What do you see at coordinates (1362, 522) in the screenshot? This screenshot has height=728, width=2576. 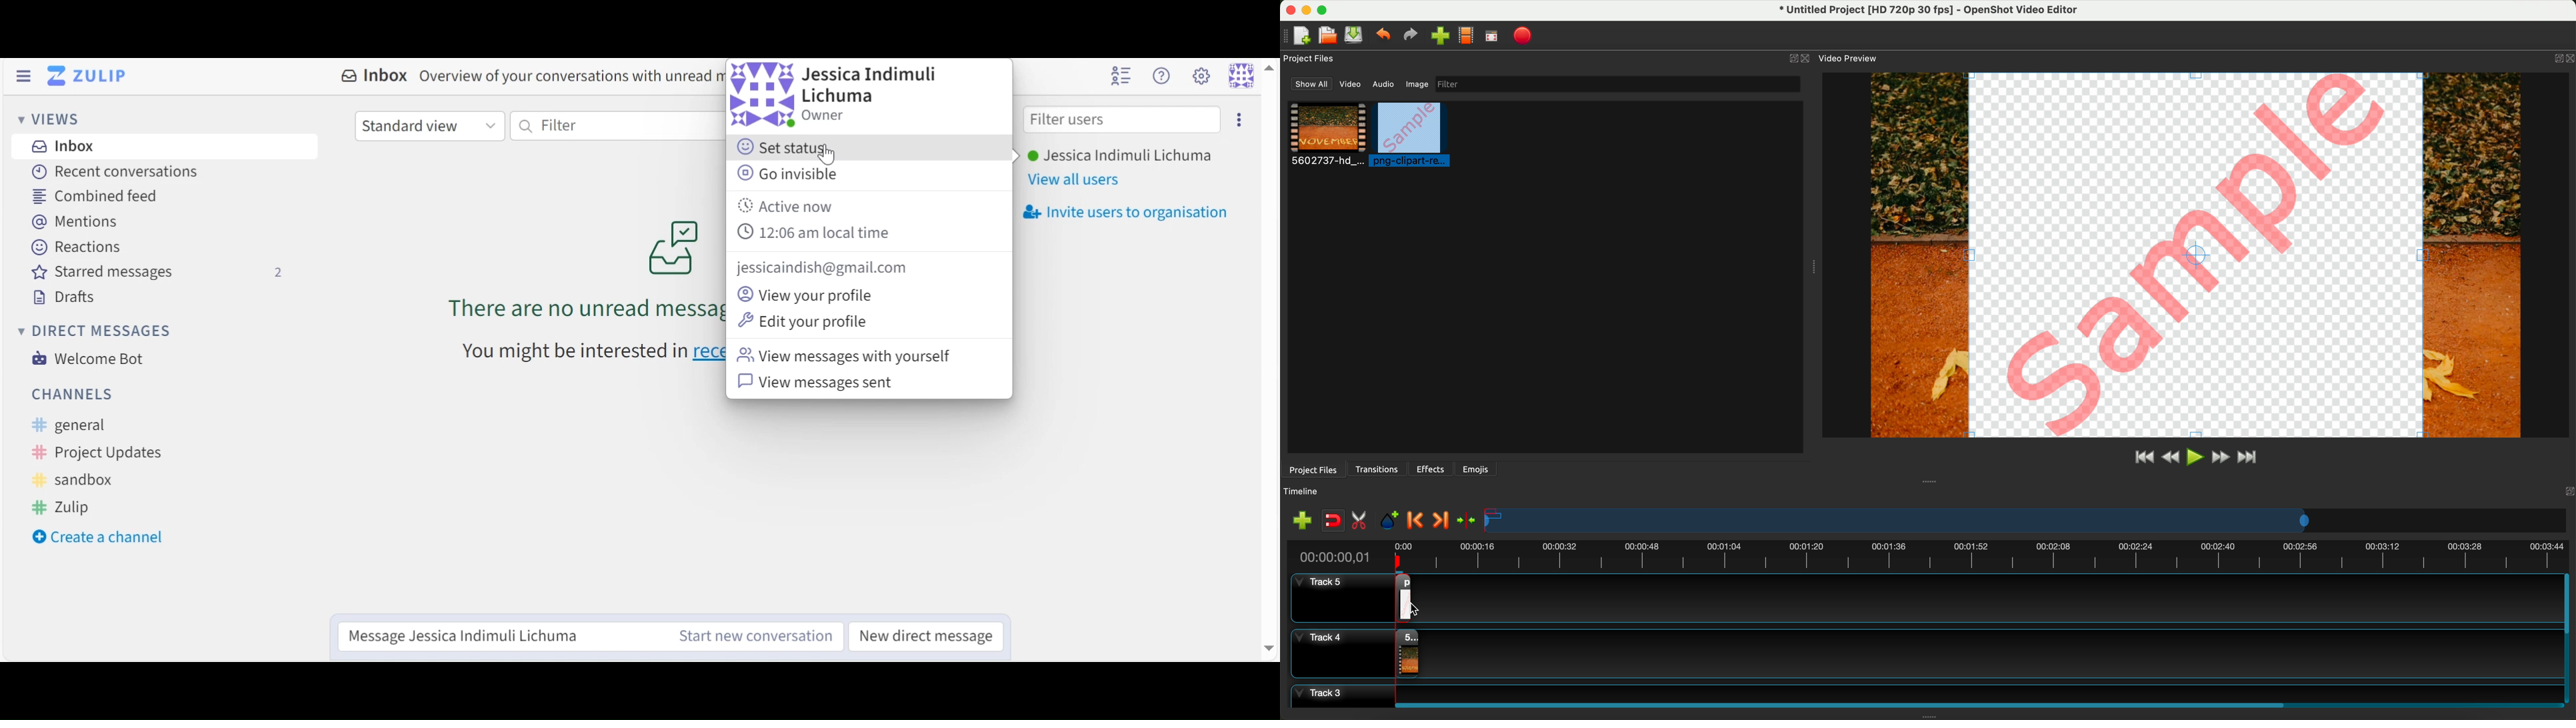 I see `enable razor` at bounding box center [1362, 522].